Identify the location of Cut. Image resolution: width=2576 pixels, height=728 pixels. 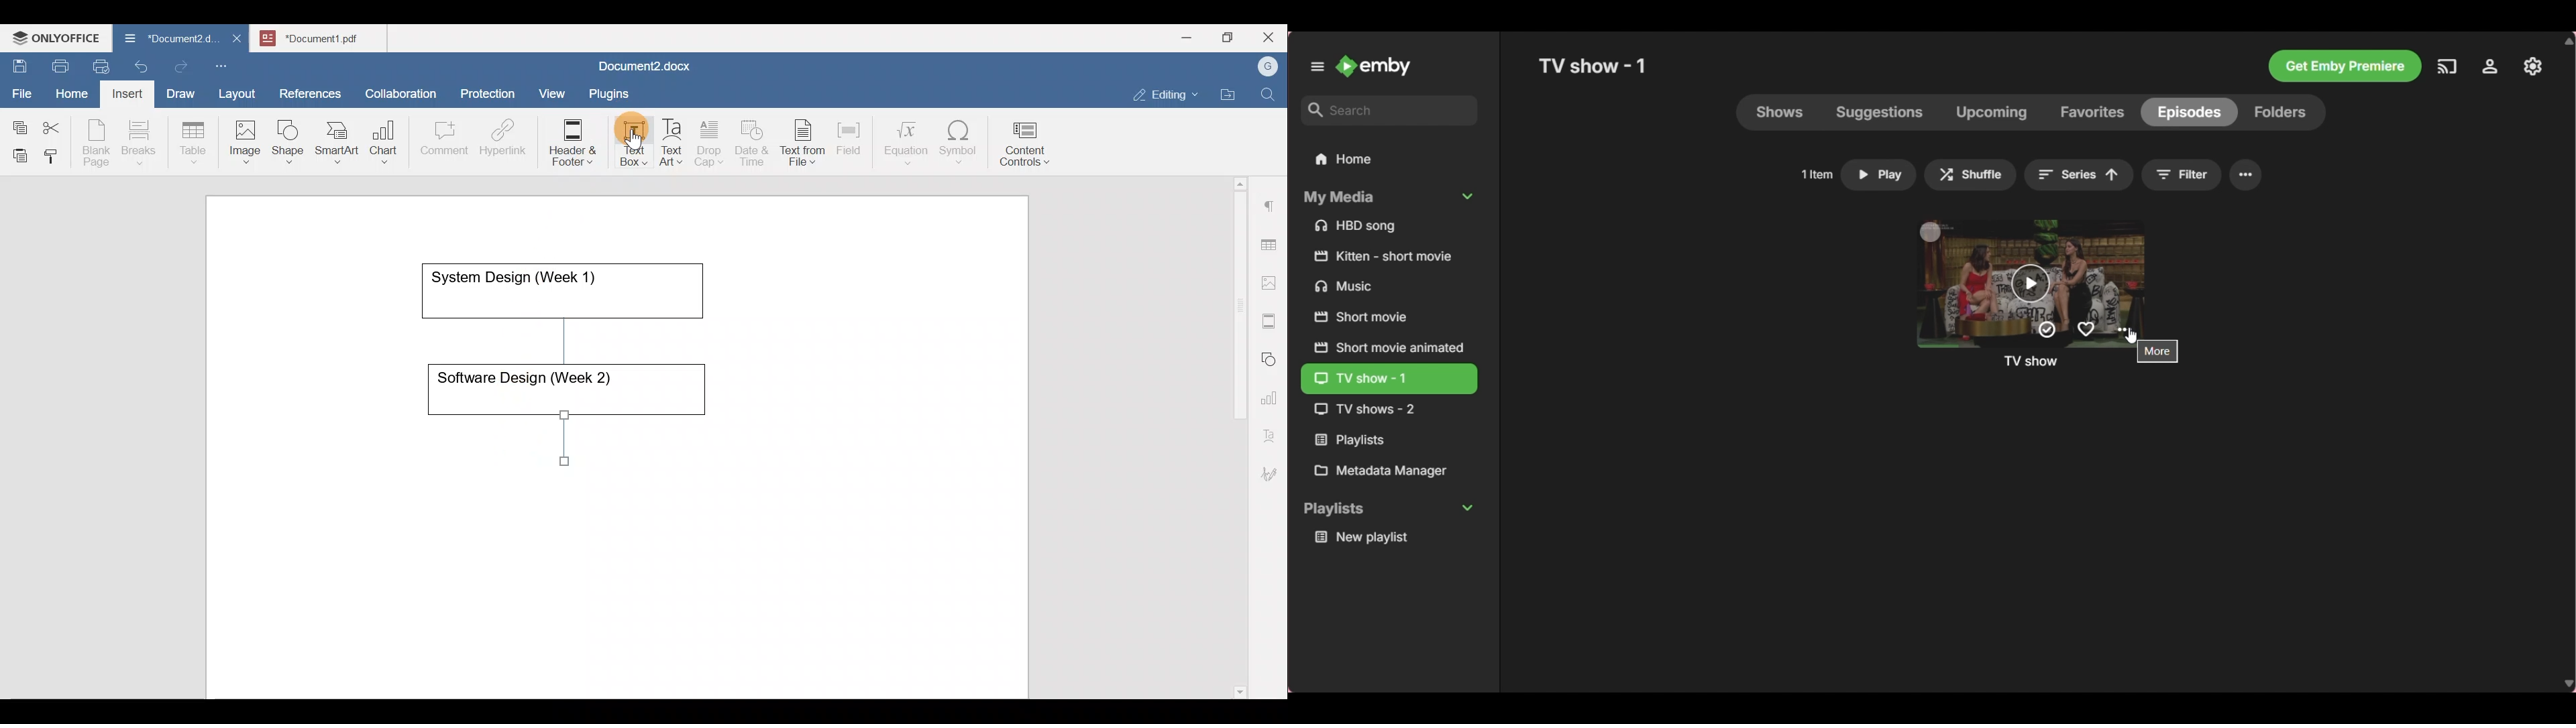
(56, 125).